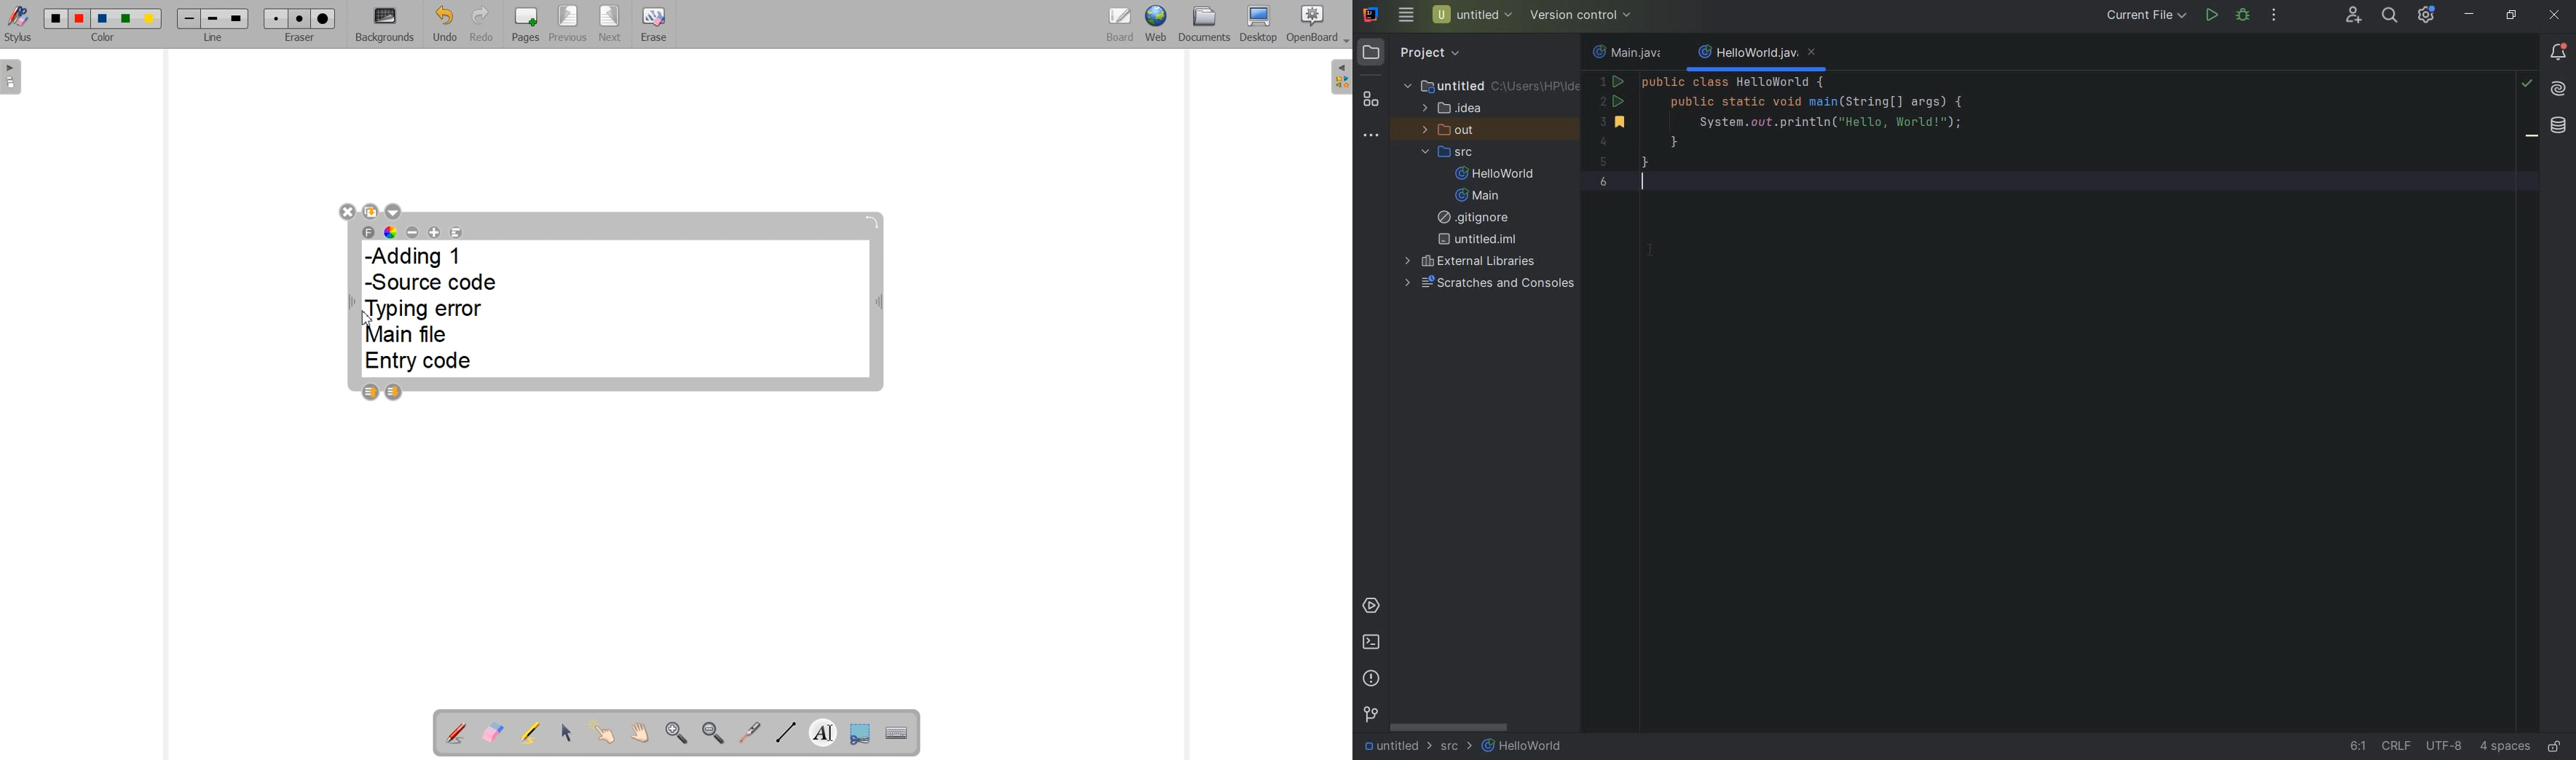 This screenshot has height=784, width=2576. I want to click on helloworld, so click(1494, 175).